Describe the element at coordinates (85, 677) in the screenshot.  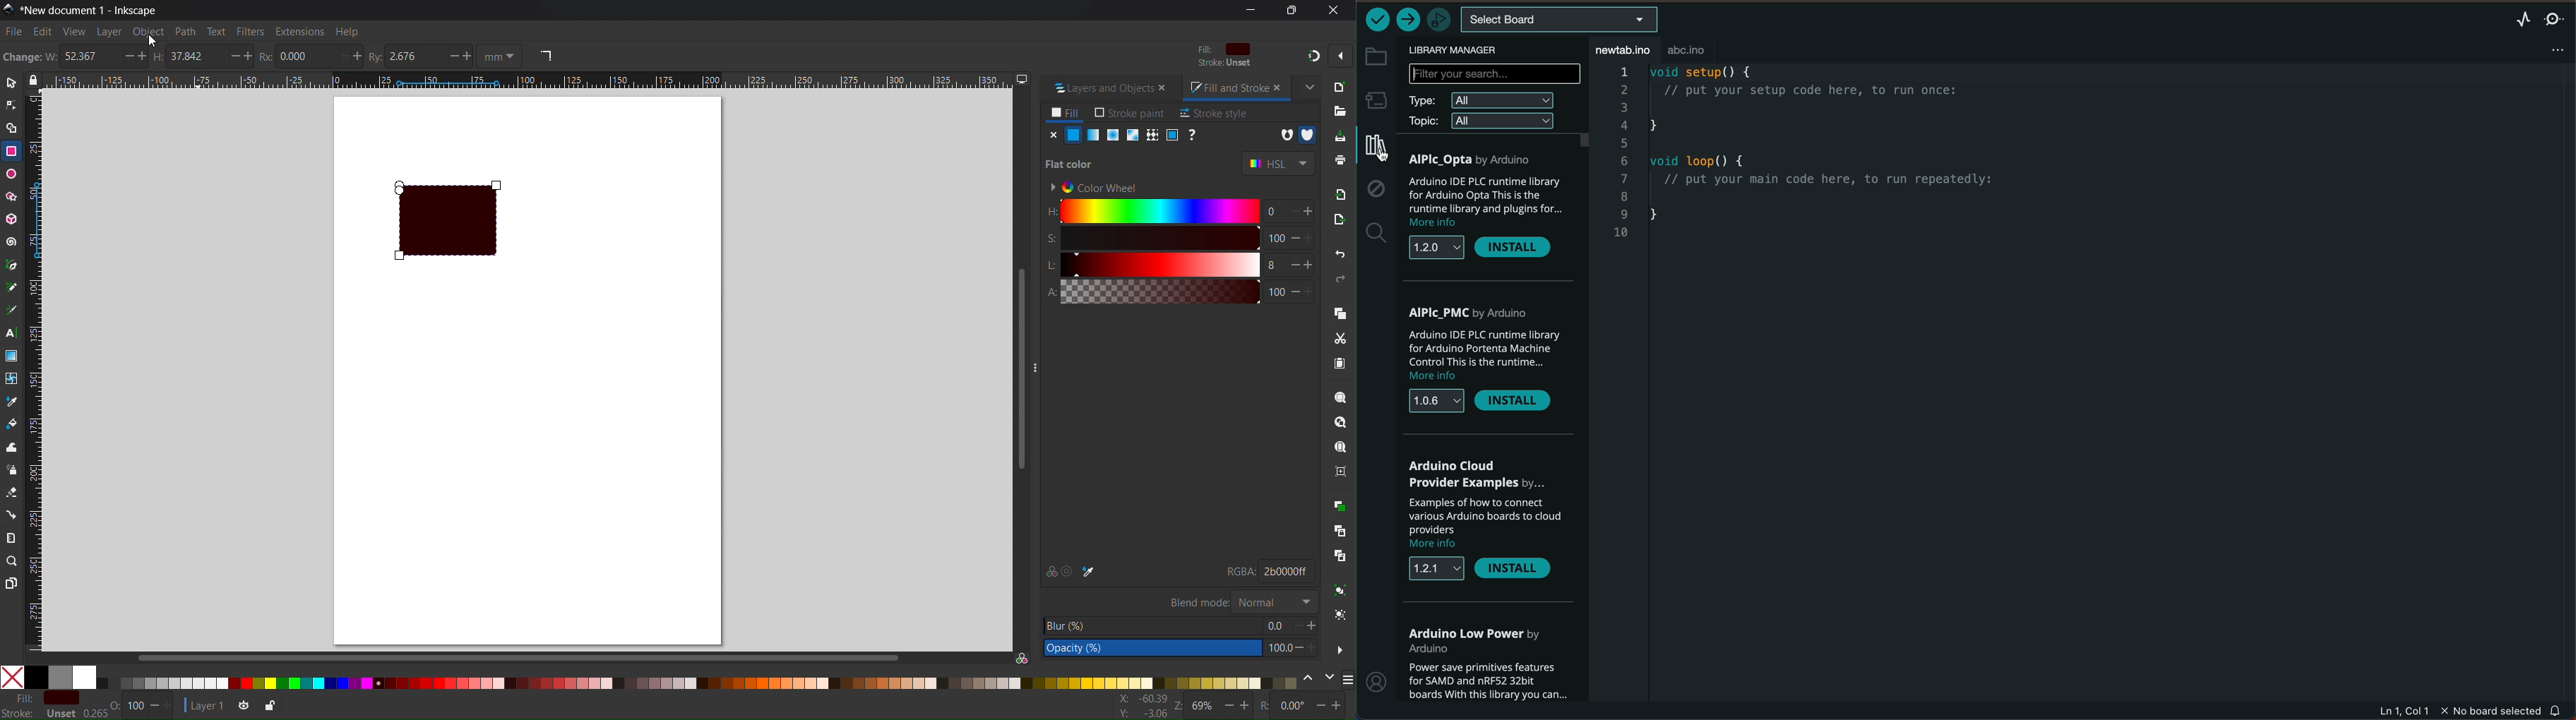
I see `White` at that location.